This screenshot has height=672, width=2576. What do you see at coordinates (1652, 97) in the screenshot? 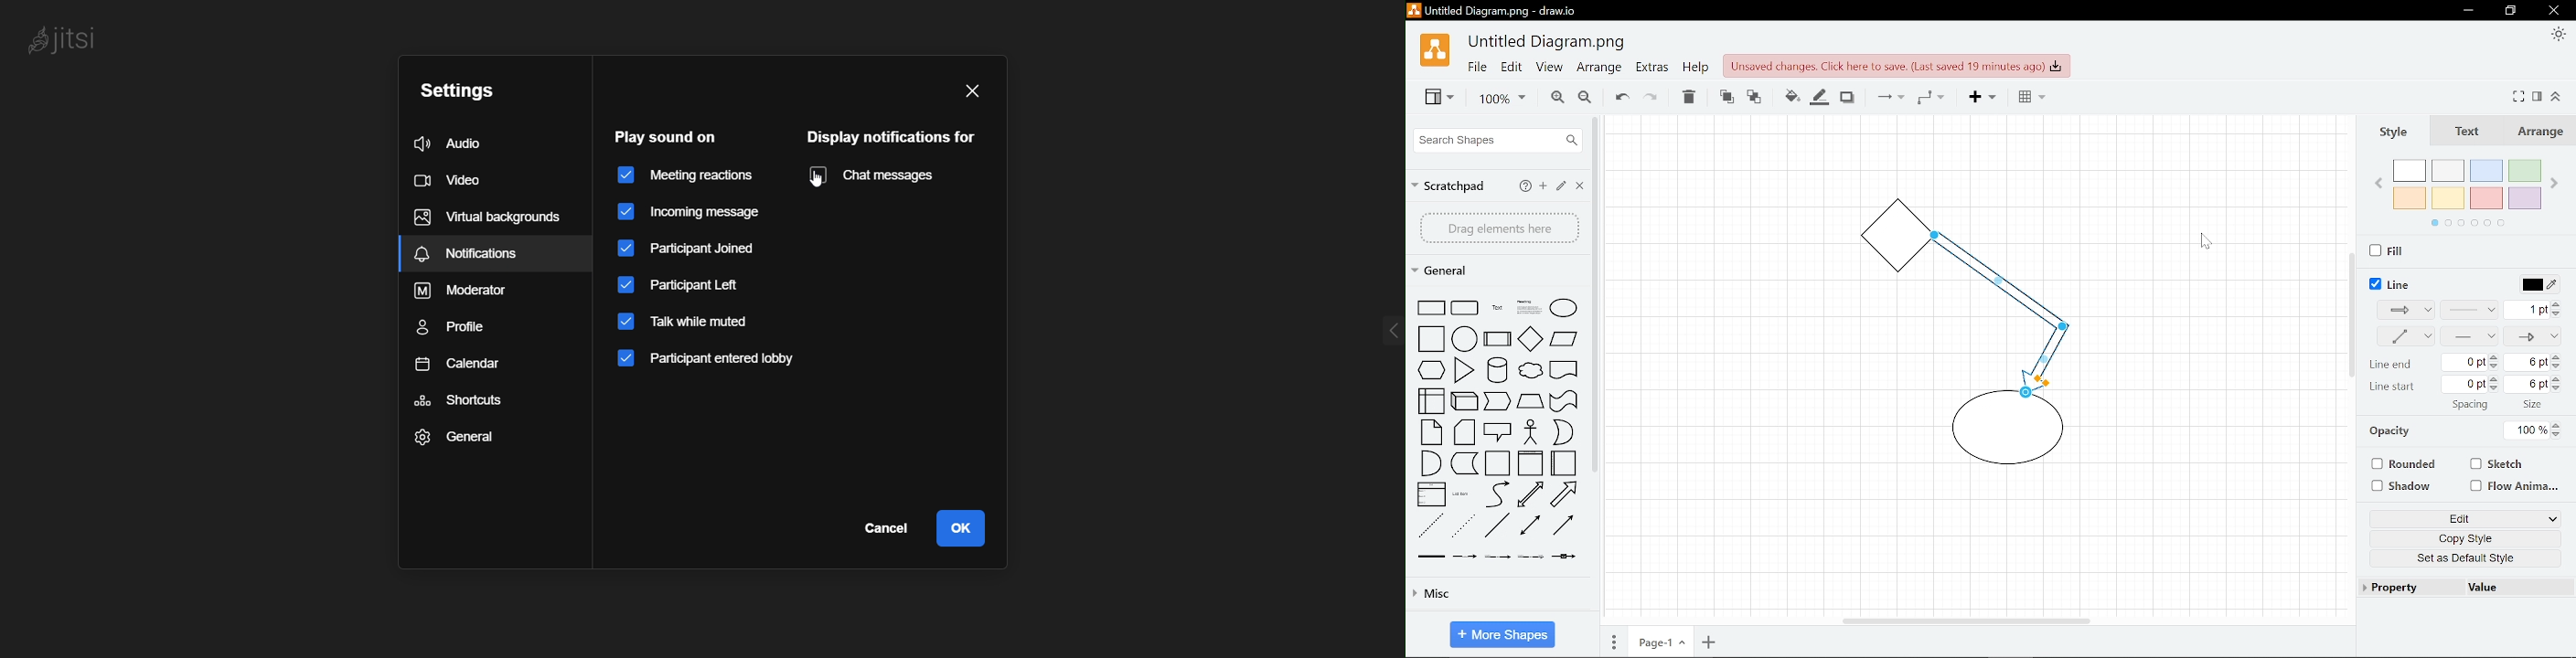
I see `Redo` at bounding box center [1652, 97].